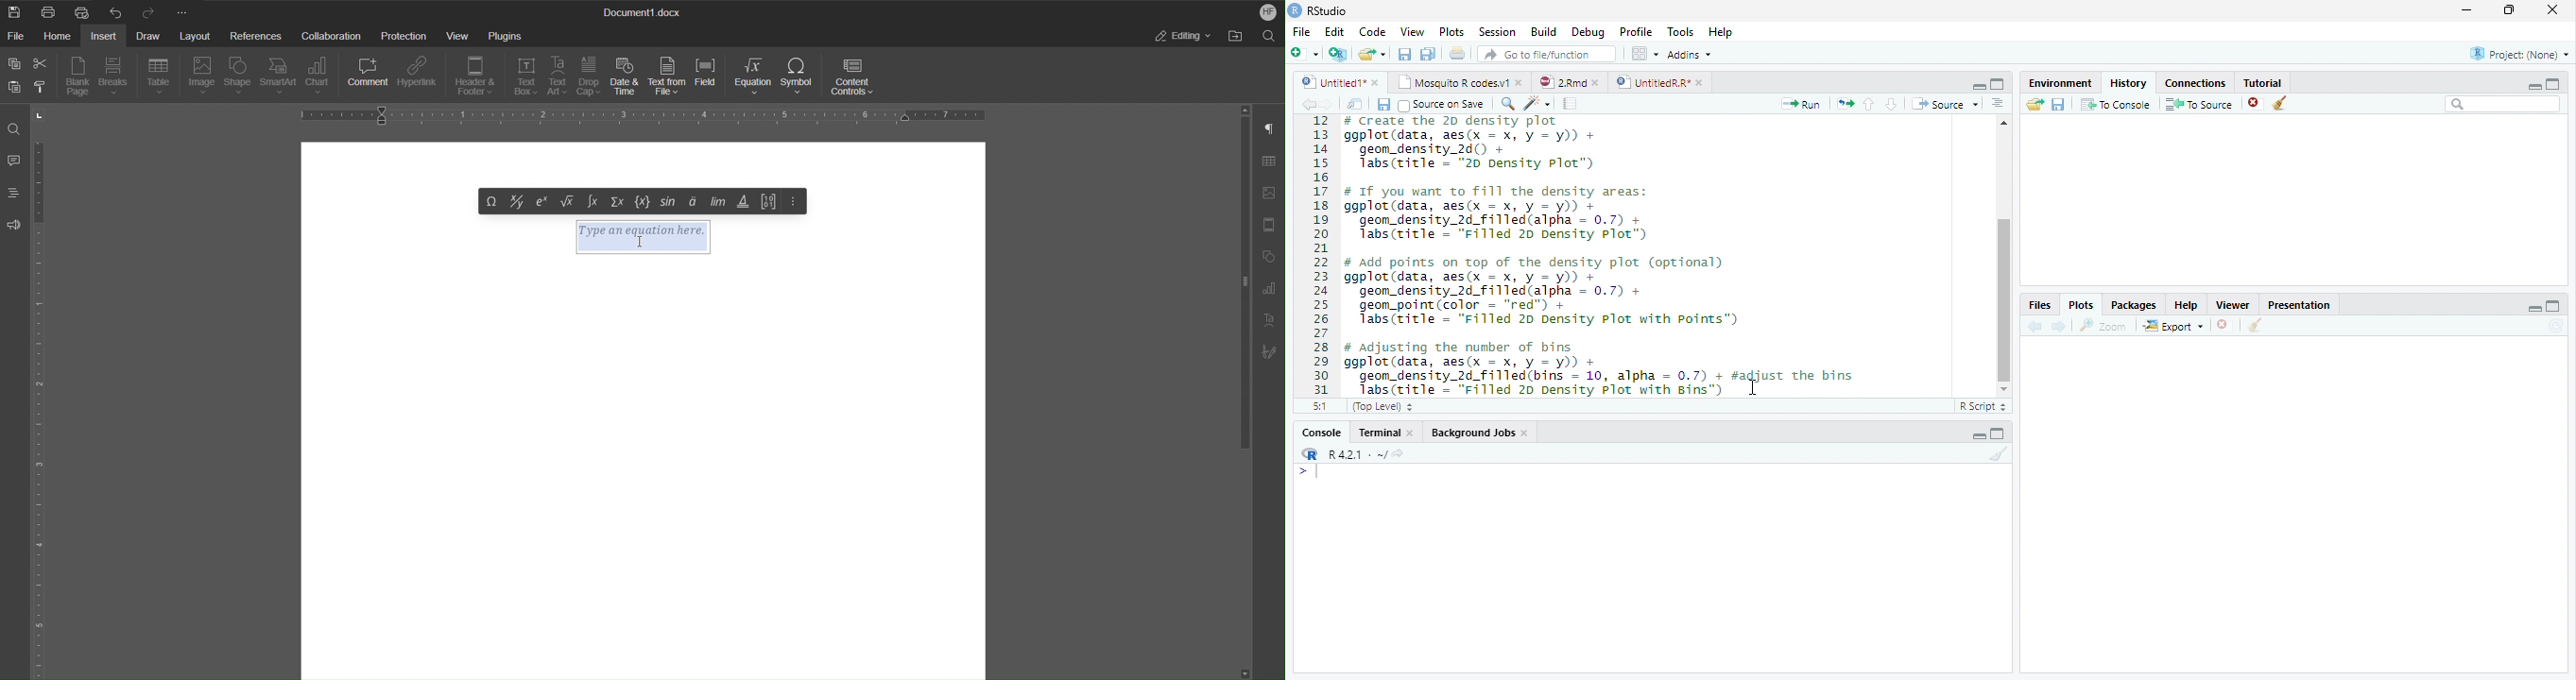 Image resolution: width=2576 pixels, height=700 pixels. What do you see at coordinates (1521, 83) in the screenshot?
I see `close` at bounding box center [1521, 83].